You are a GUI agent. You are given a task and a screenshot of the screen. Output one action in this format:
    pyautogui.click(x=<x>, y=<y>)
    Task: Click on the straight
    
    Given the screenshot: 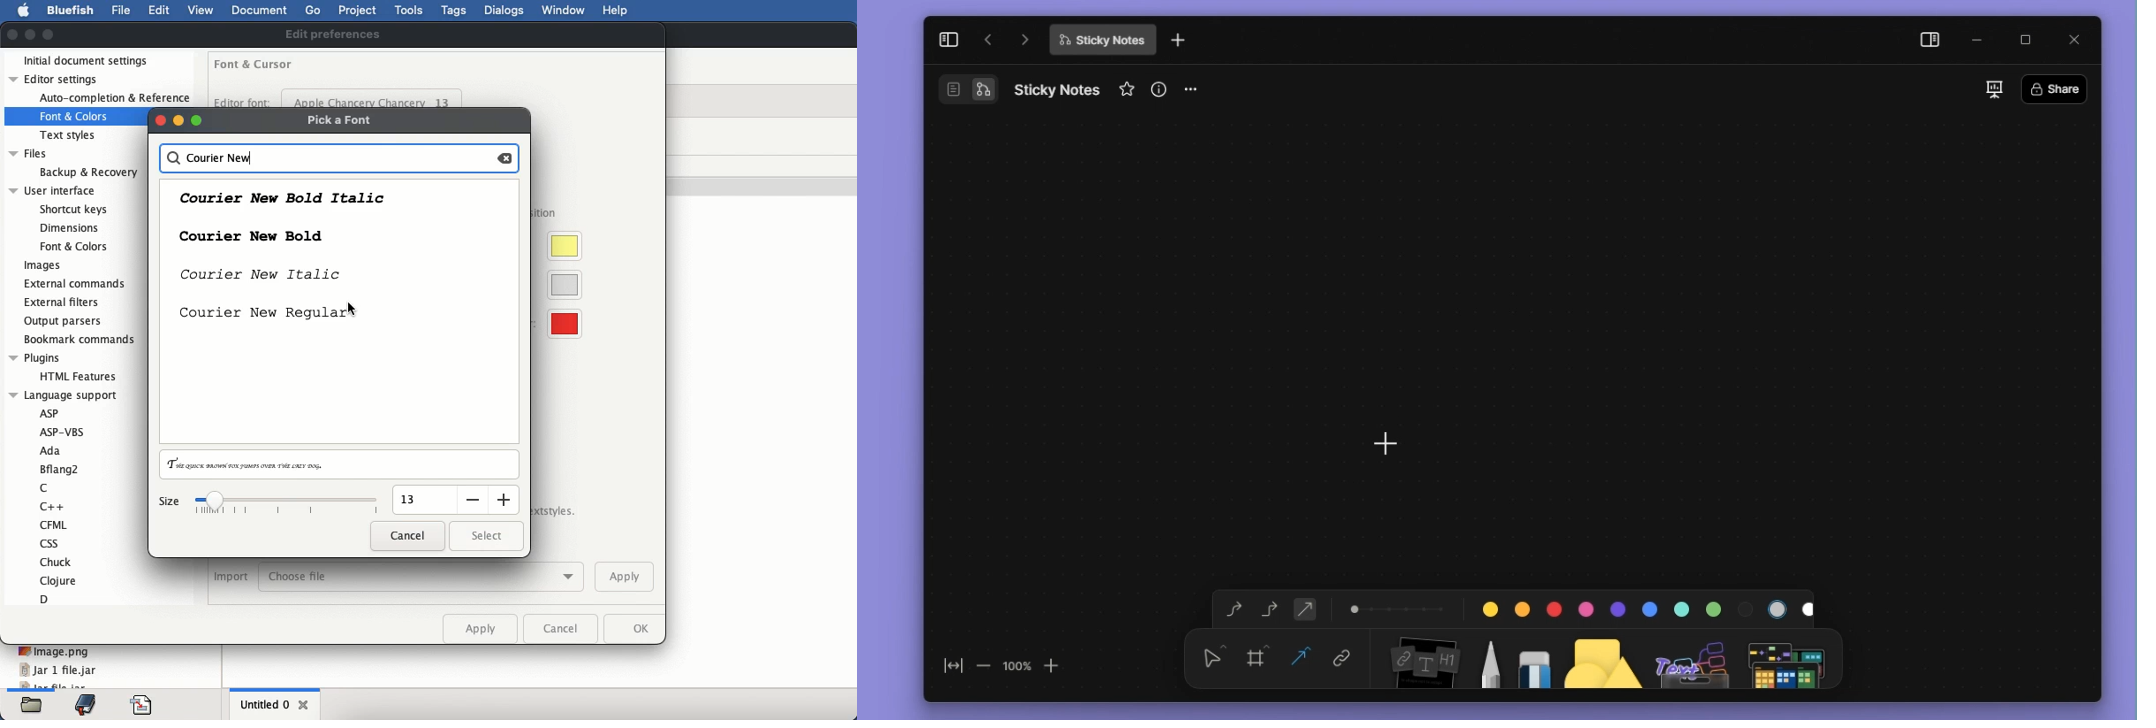 What is the action you would take?
    pyautogui.click(x=1301, y=659)
    